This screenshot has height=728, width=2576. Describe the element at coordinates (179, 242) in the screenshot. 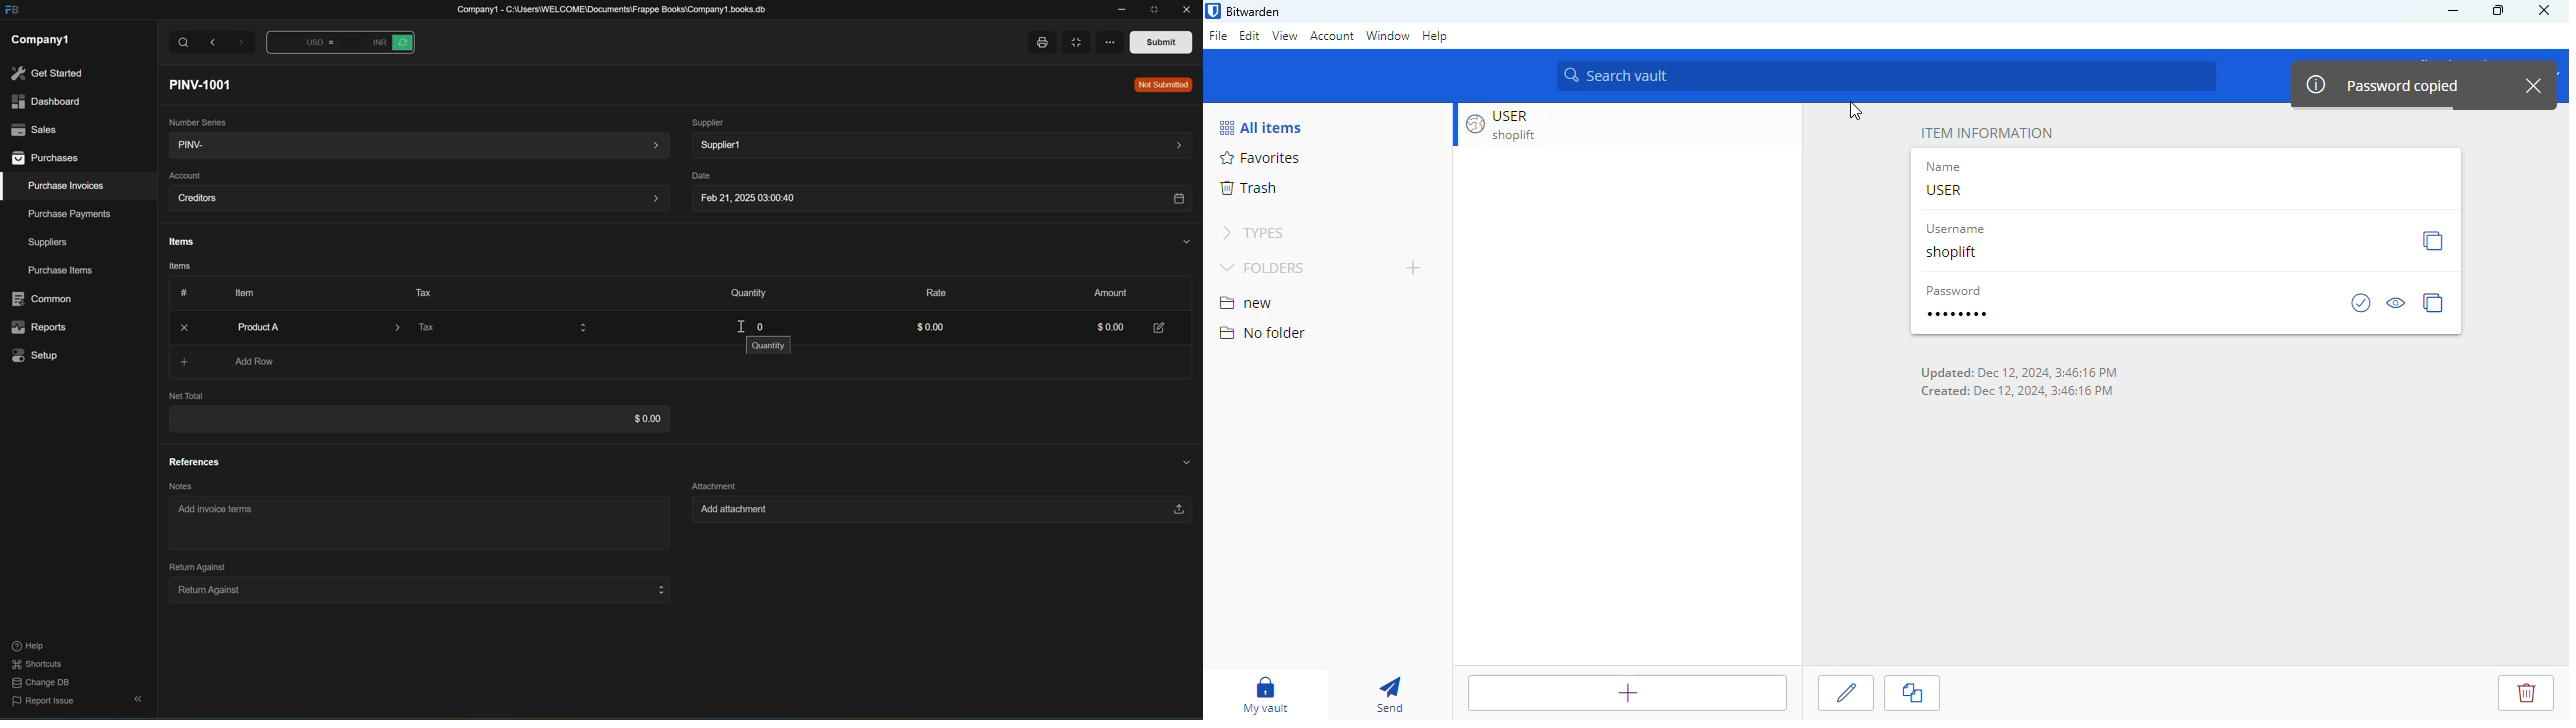

I see `Items` at that location.